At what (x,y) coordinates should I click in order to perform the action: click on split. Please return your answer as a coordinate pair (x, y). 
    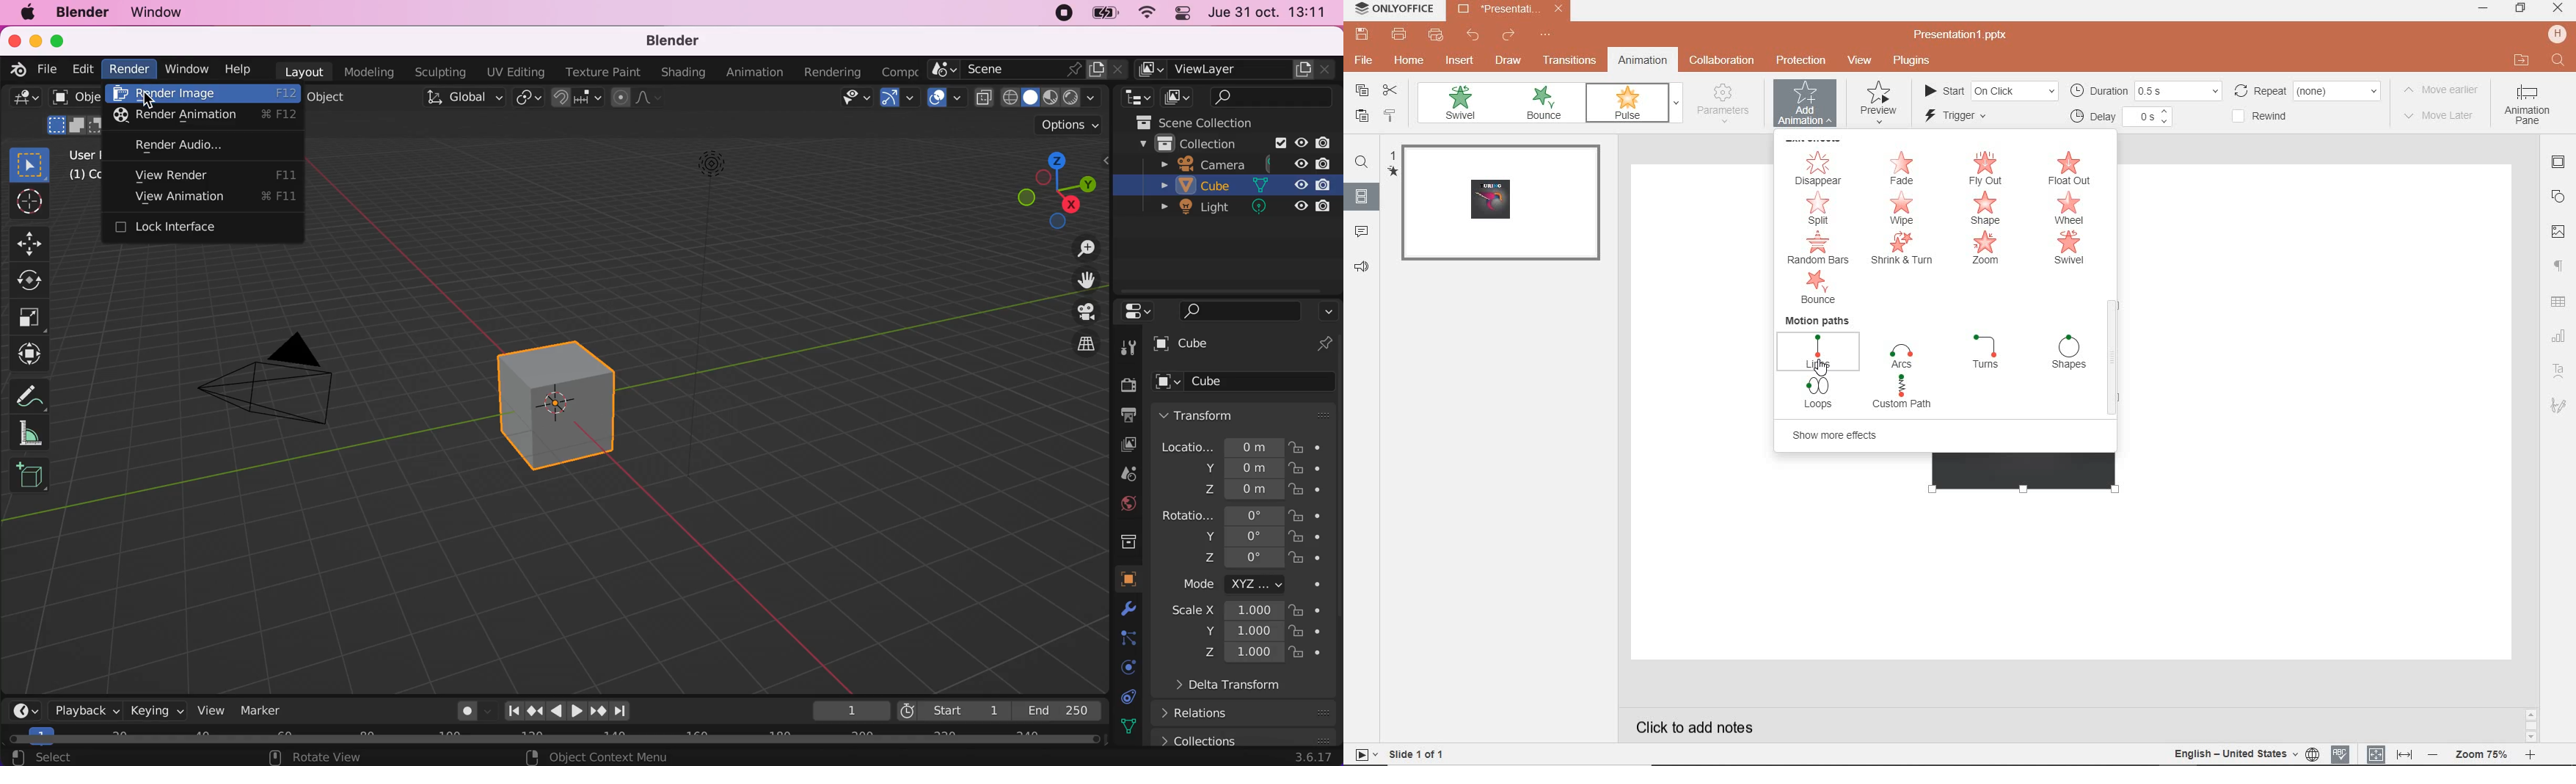
    Looking at the image, I should click on (1817, 208).